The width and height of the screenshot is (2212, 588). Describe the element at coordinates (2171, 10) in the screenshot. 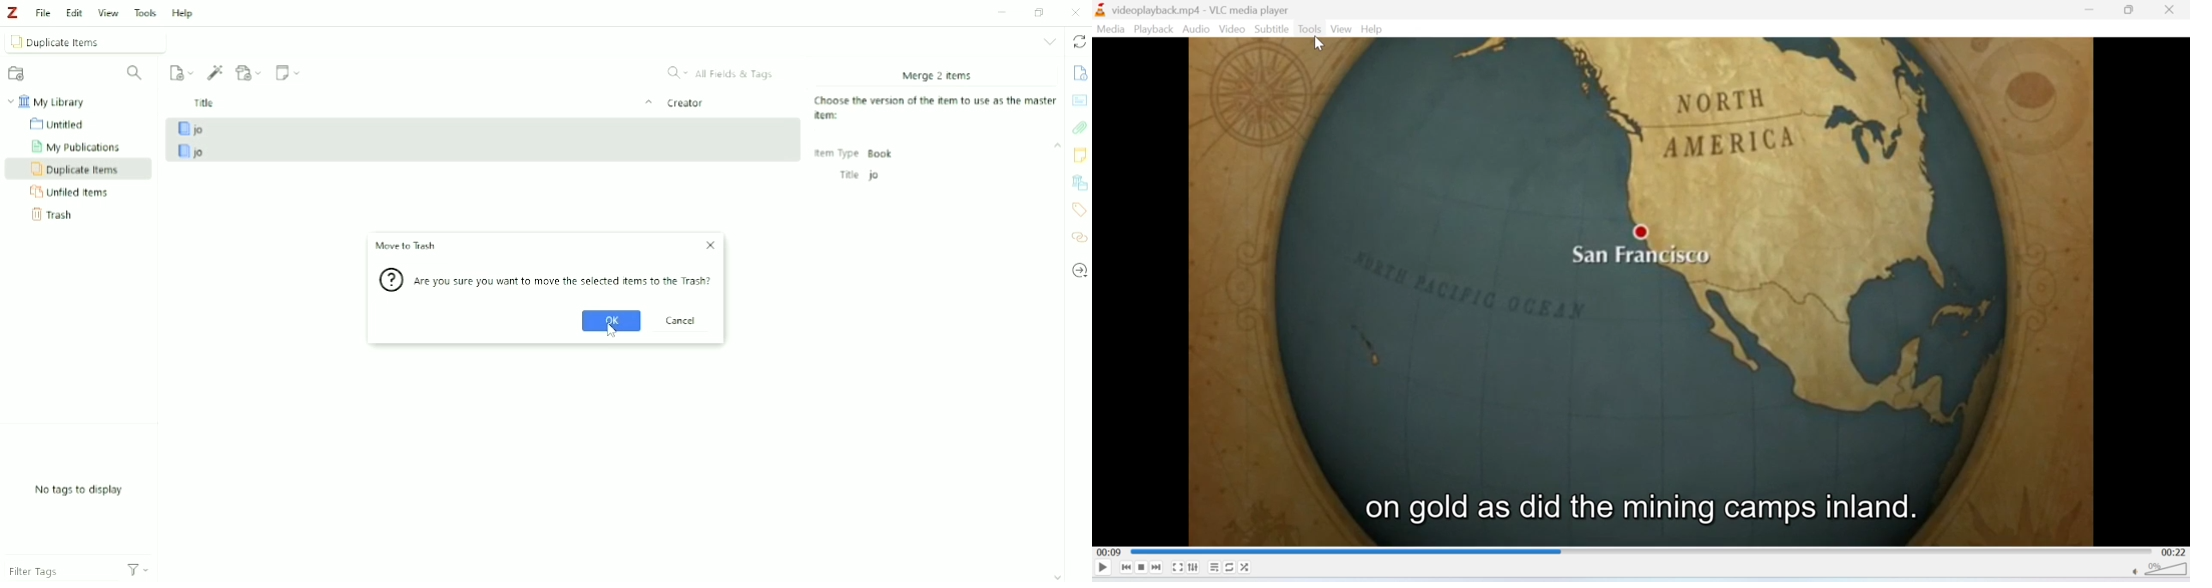

I see `Close` at that location.